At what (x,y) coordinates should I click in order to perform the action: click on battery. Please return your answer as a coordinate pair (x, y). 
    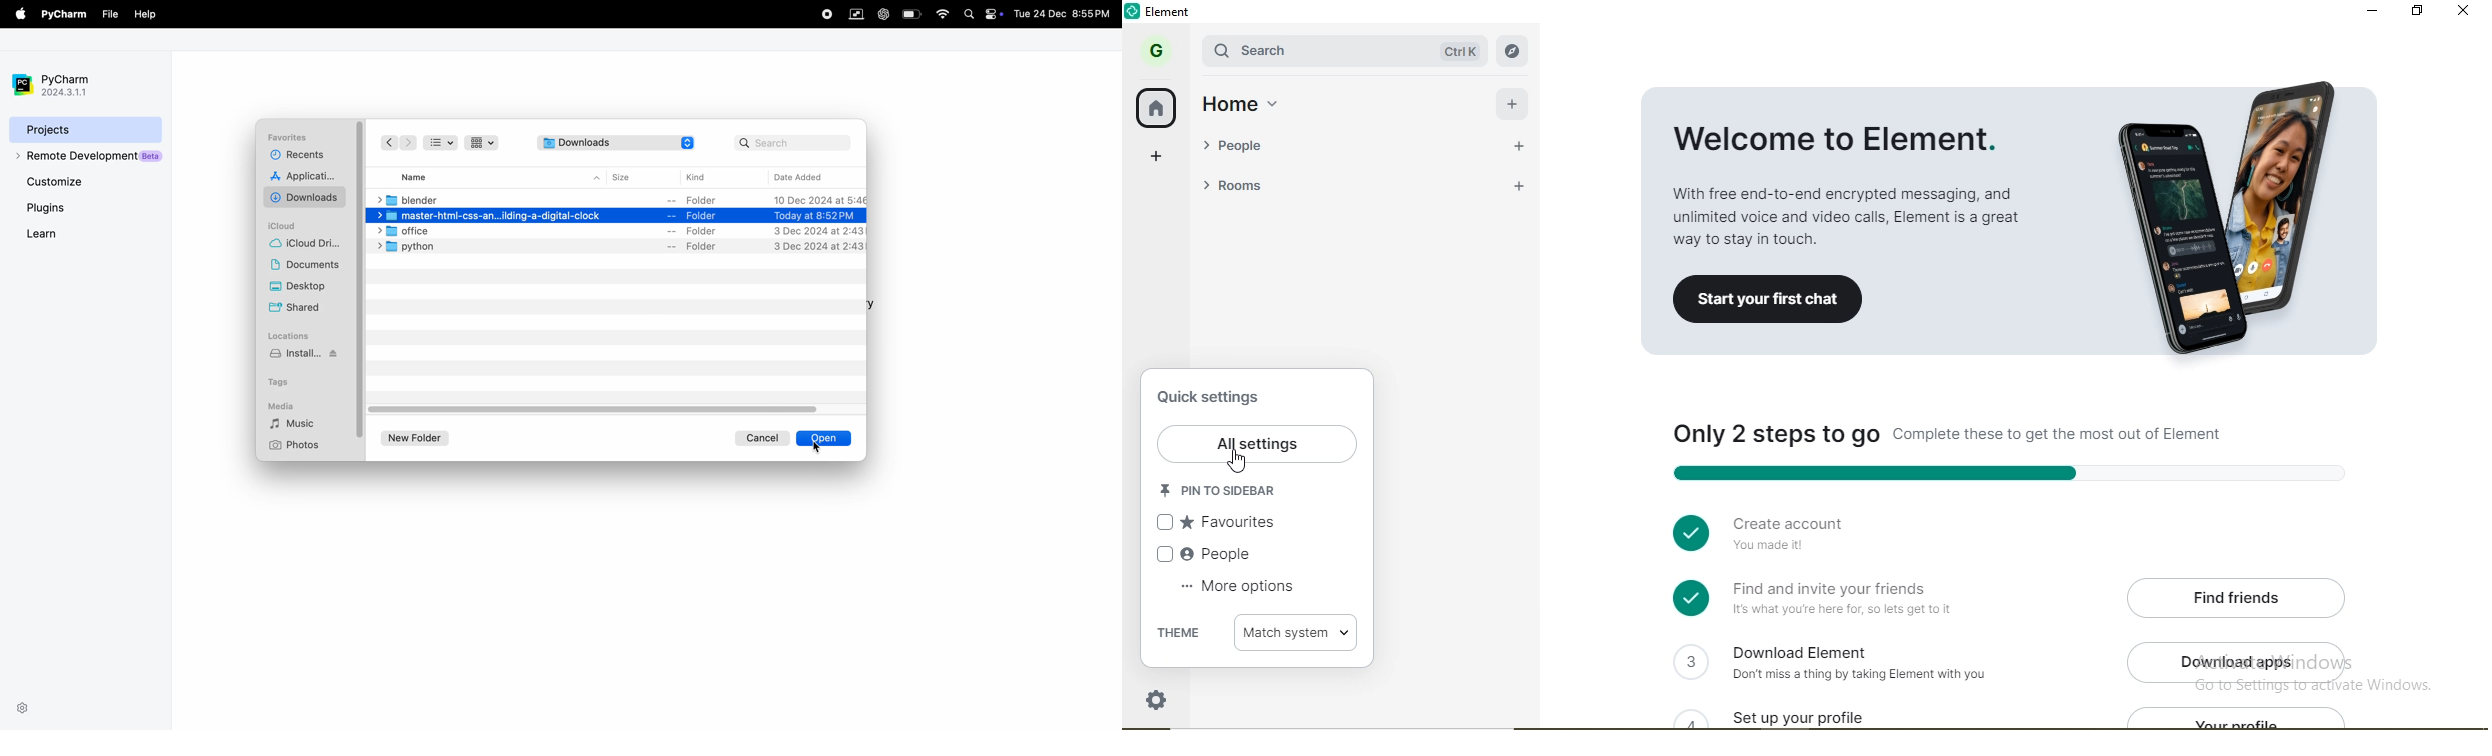
    Looking at the image, I should click on (912, 13).